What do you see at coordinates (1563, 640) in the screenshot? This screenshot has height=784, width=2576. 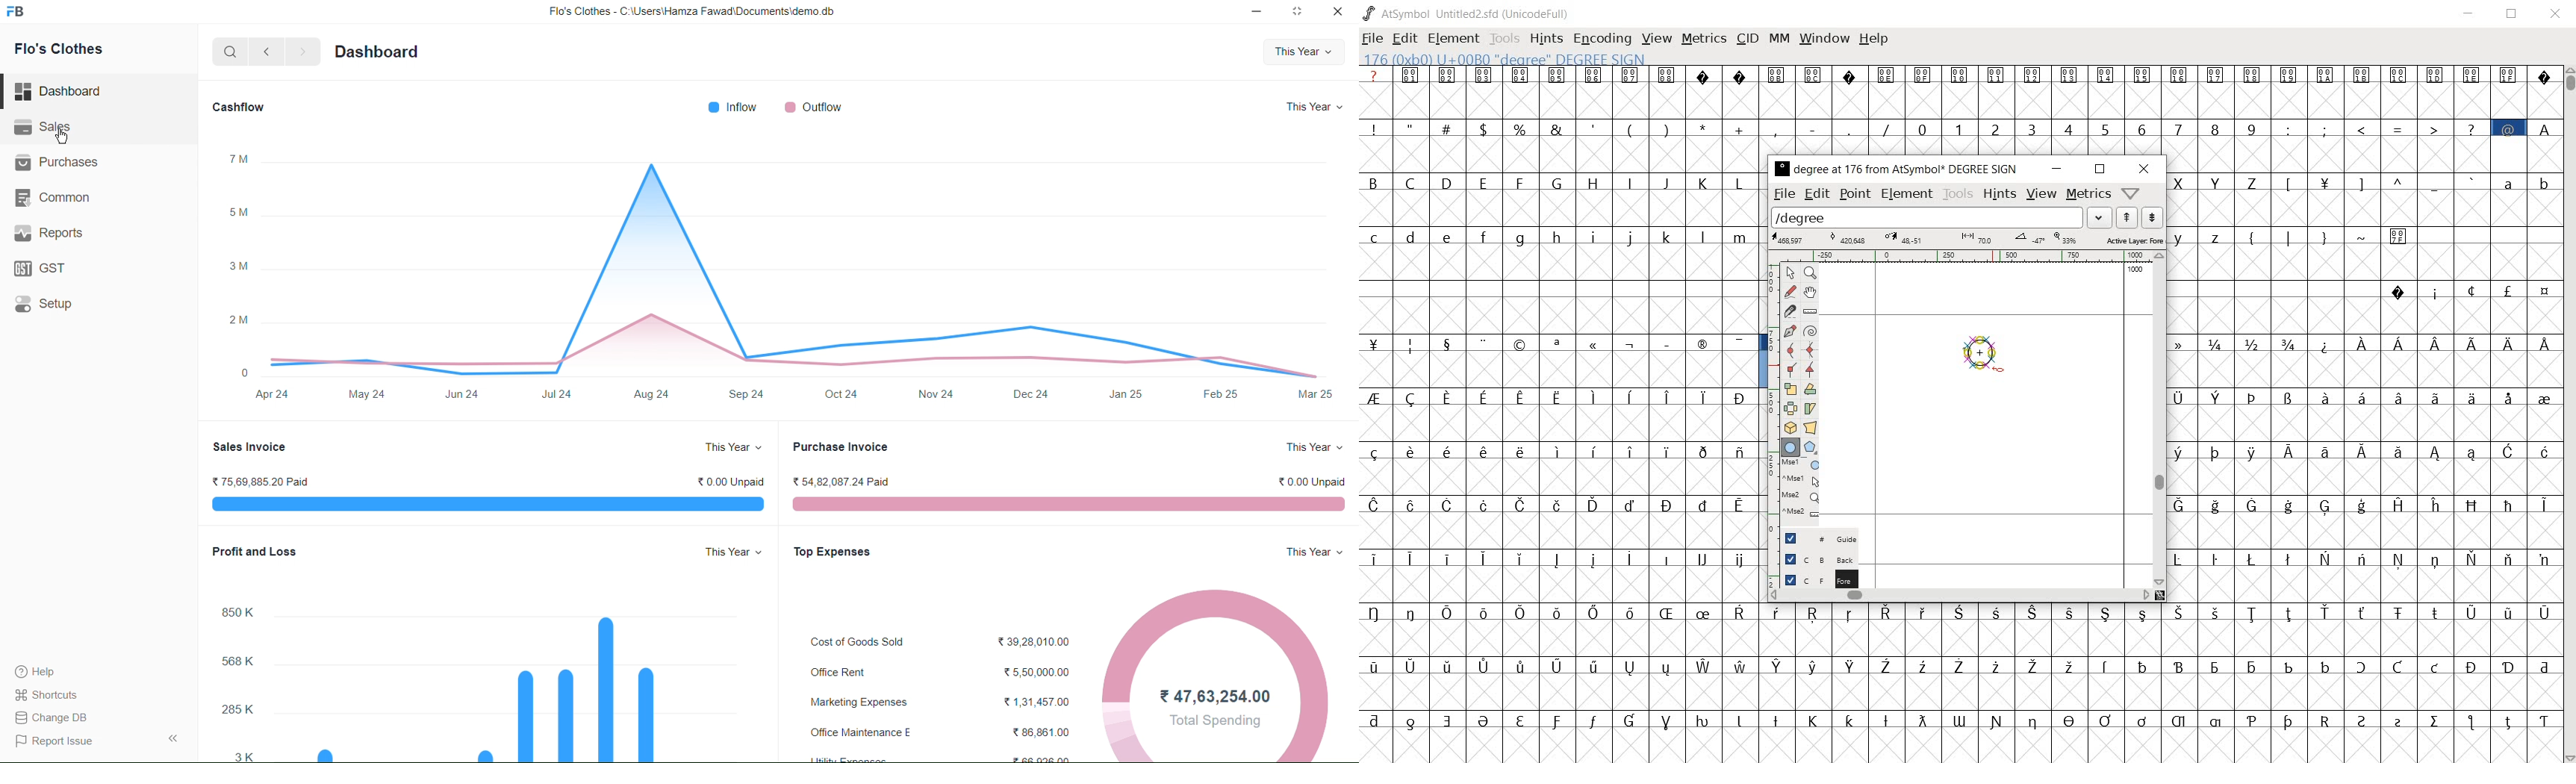 I see `empty glyph slots` at bounding box center [1563, 640].